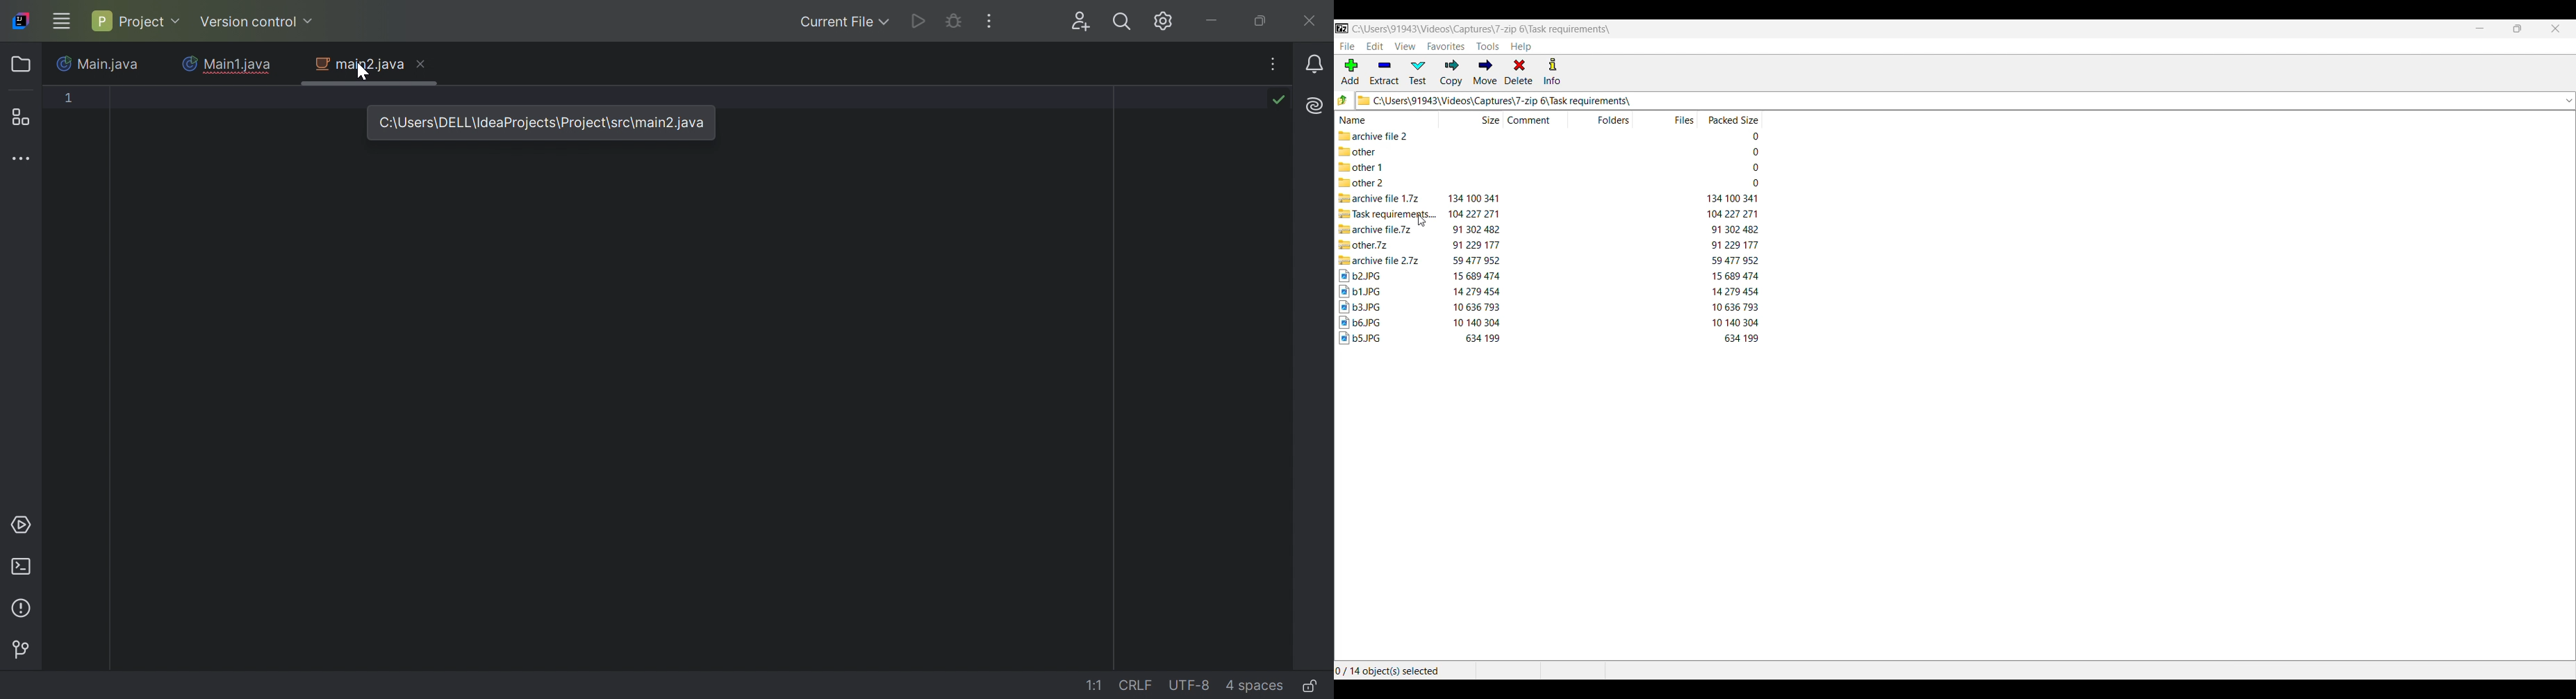  Describe the element at coordinates (1386, 214) in the screenshot. I see `compressed file` at that location.